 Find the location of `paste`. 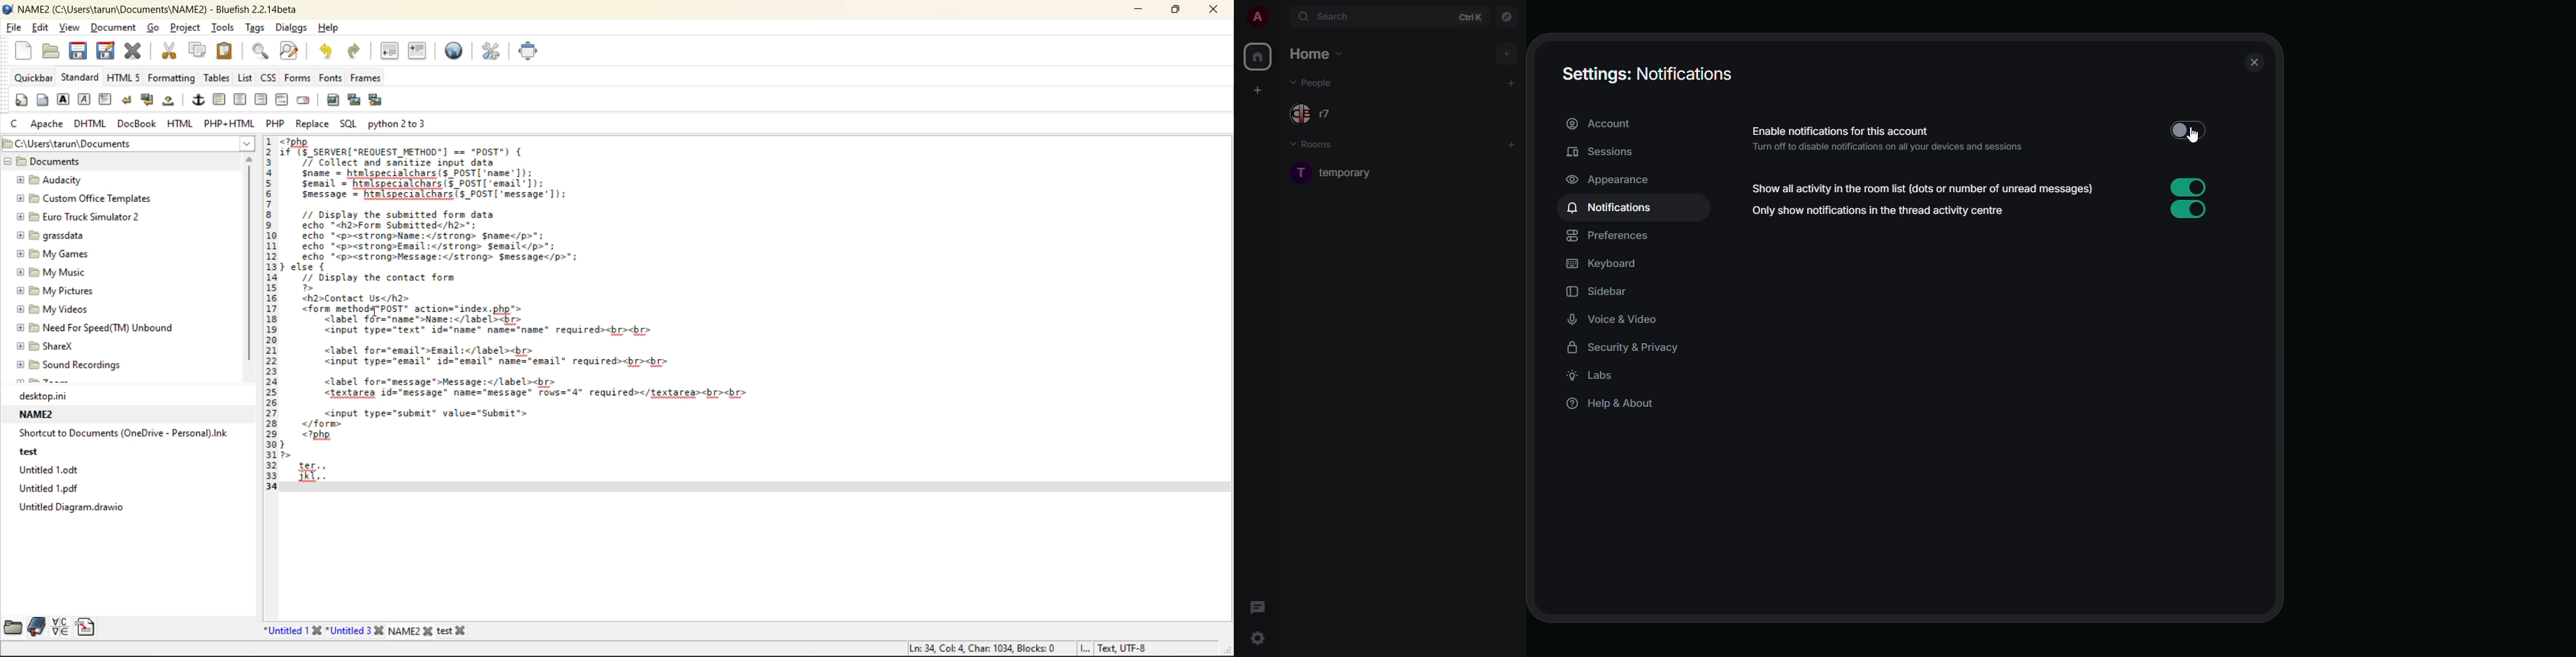

paste is located at coordinates (222, 49).